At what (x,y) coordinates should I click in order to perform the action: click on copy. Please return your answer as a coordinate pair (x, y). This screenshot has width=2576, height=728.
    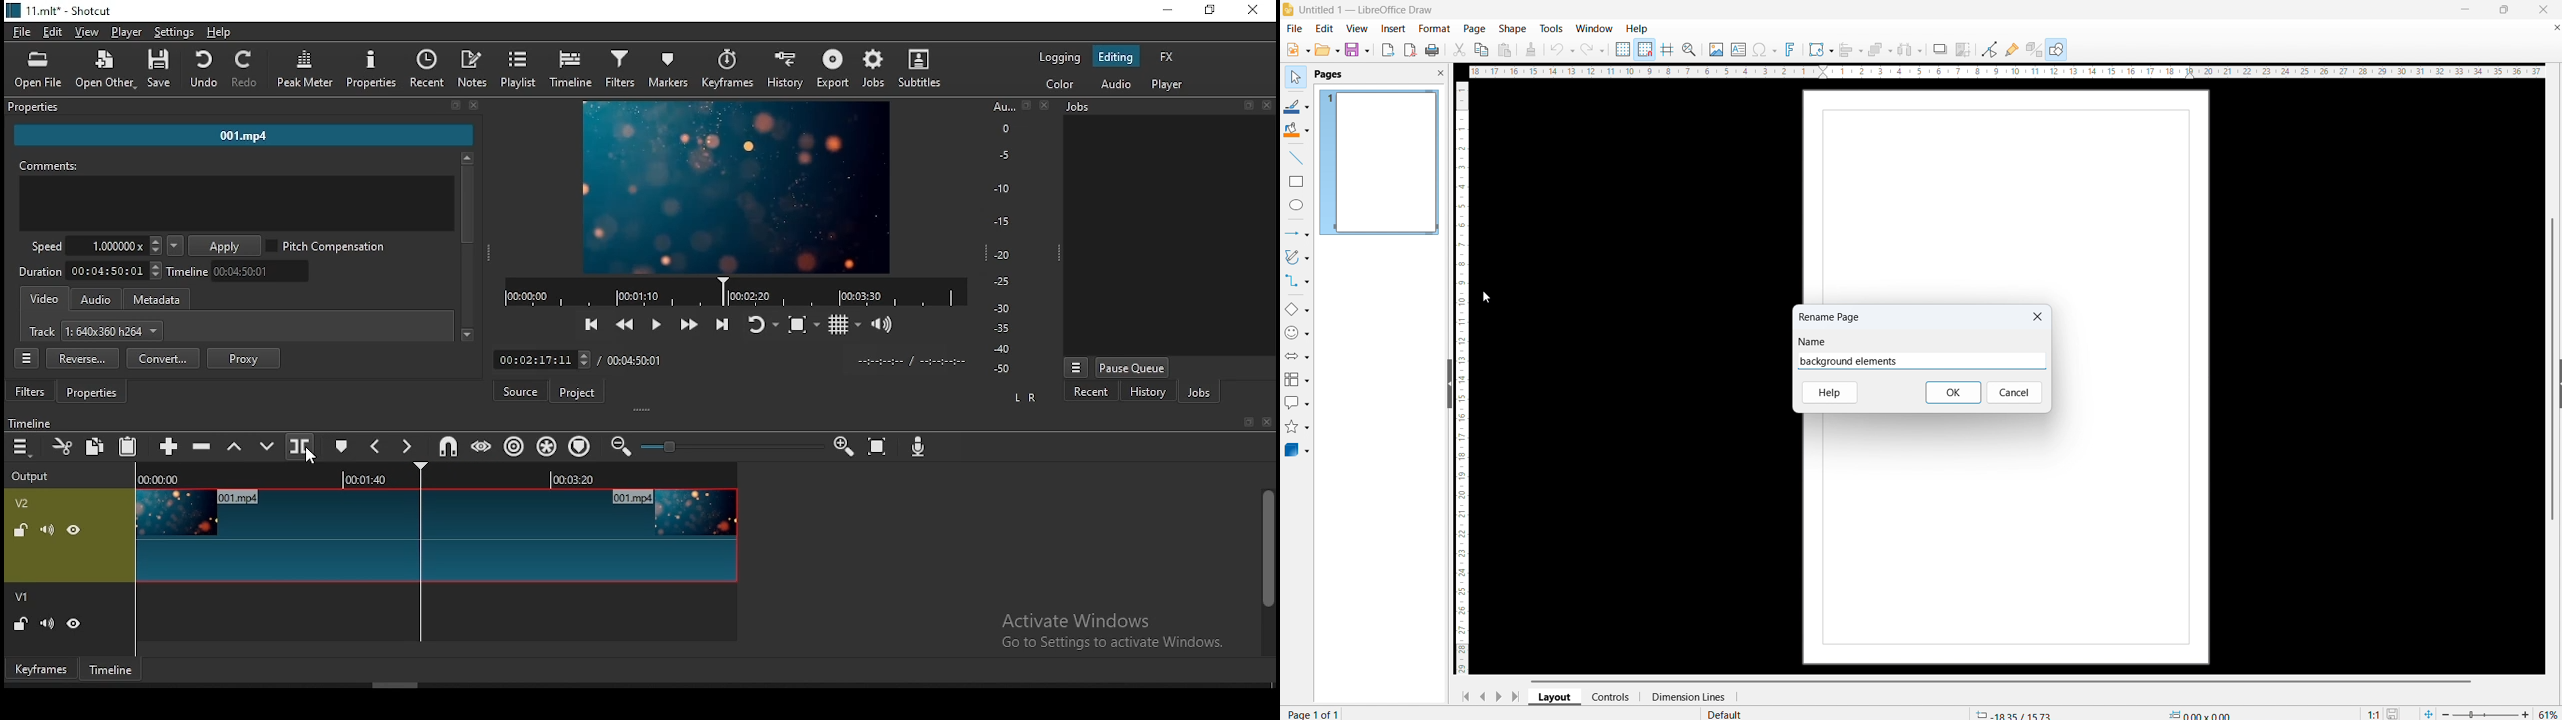
    Looking at the image, I should click on (1481, 49).